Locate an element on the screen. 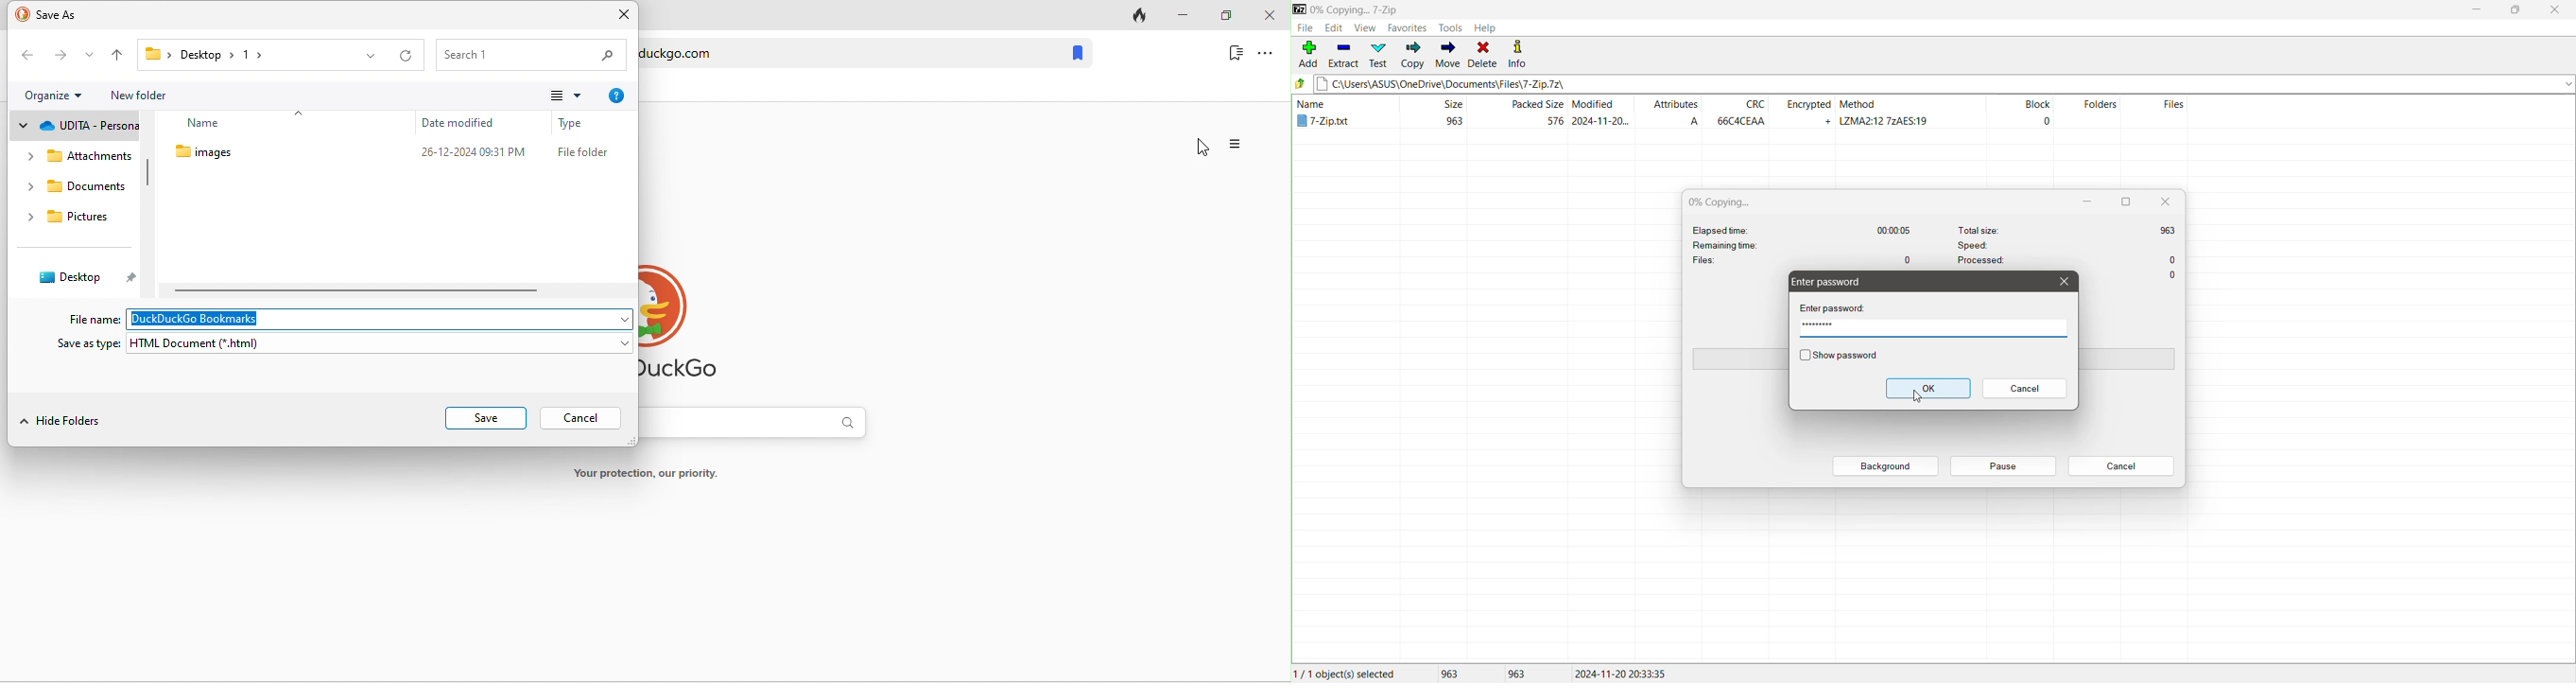 This screenshot has height=700, width=2576. Maximize is located at coordinates (2124, 202).